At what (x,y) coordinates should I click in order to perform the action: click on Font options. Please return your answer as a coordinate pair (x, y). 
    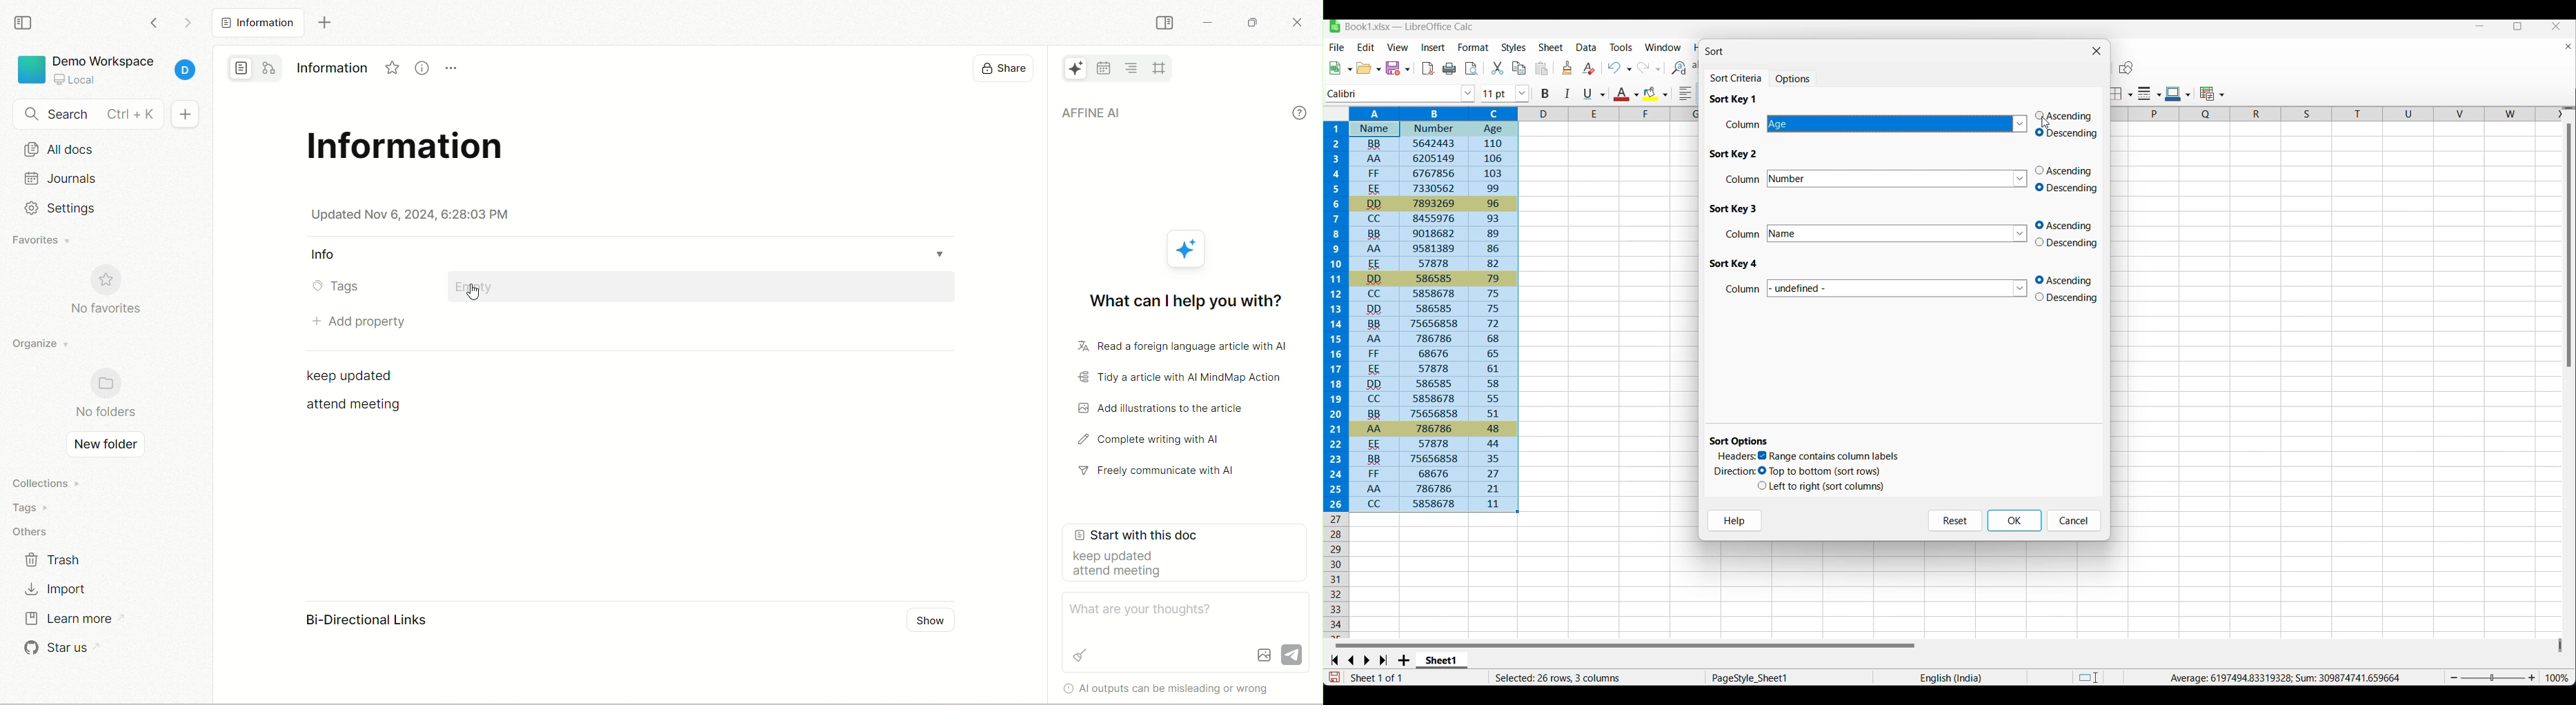
    Looking at the image, I should click on (1468, 94).